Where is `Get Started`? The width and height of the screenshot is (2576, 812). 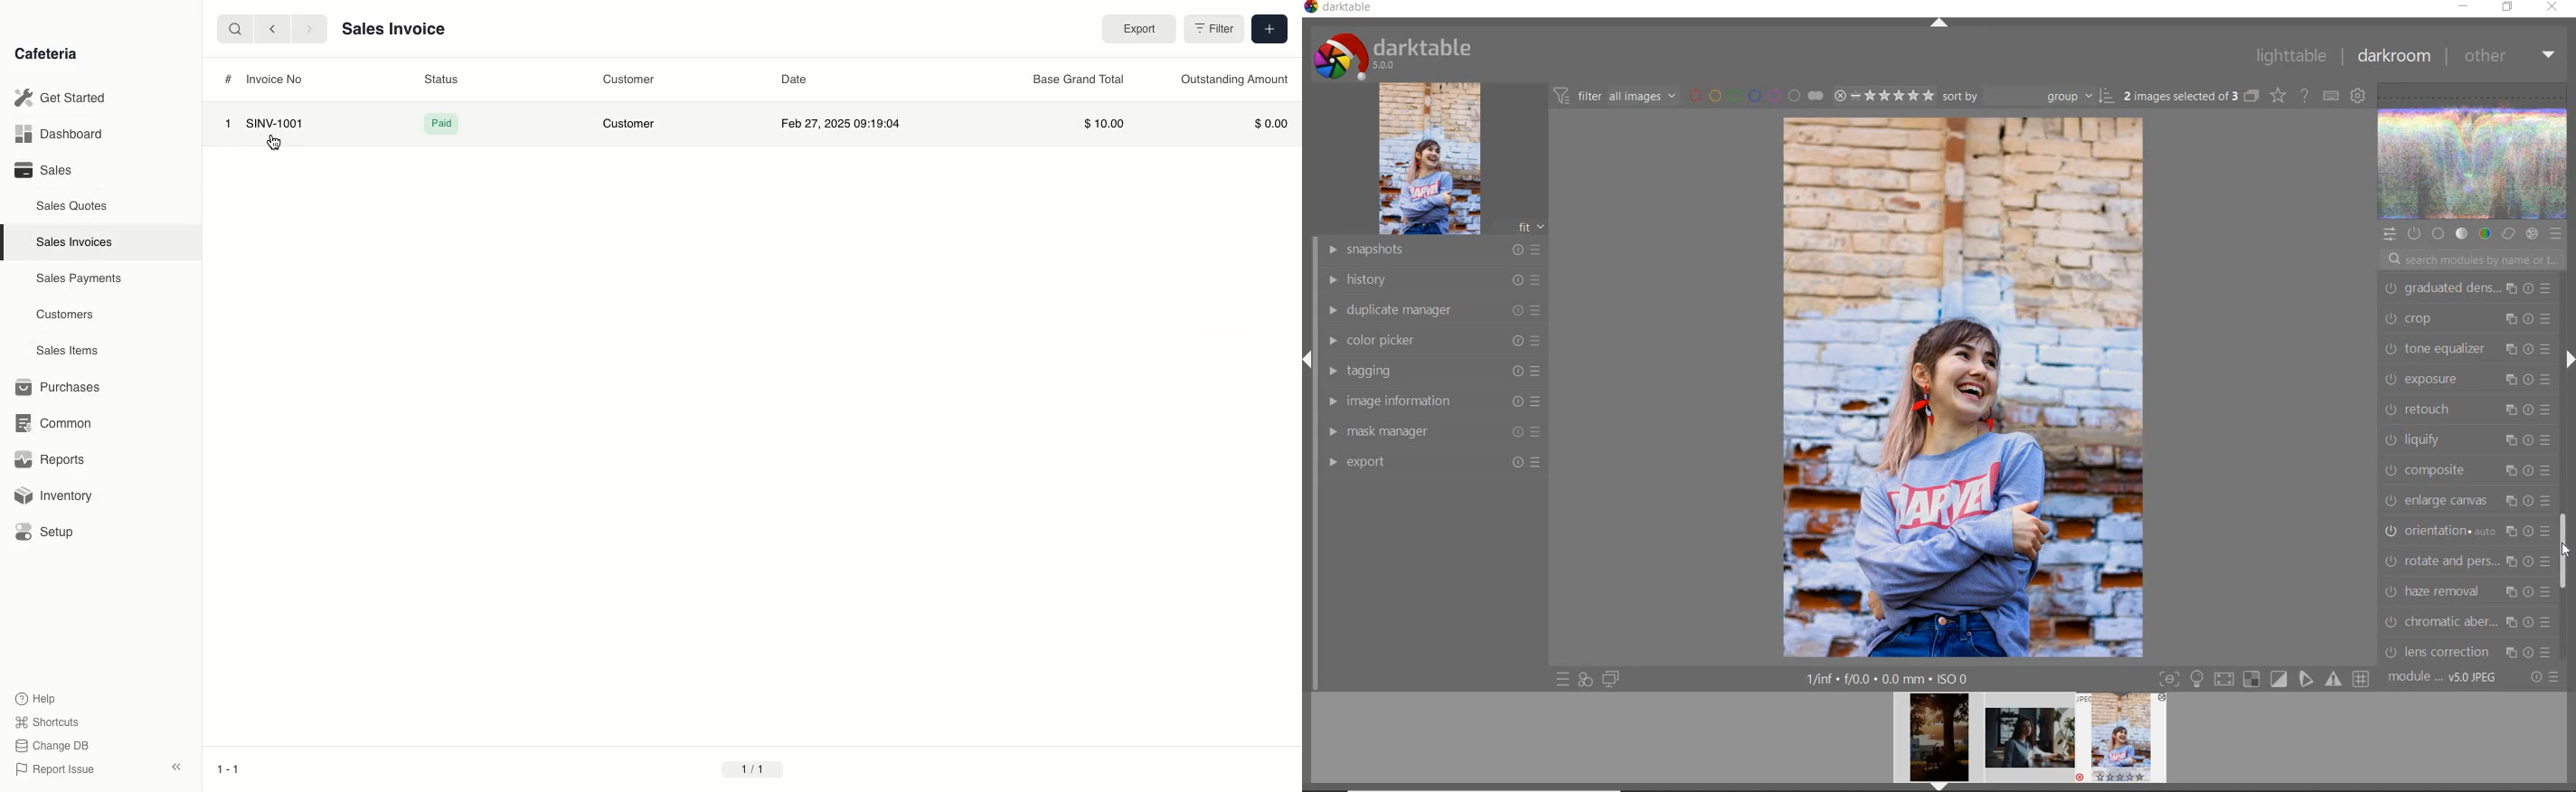 Get Started is located at coordinates (61, 97).